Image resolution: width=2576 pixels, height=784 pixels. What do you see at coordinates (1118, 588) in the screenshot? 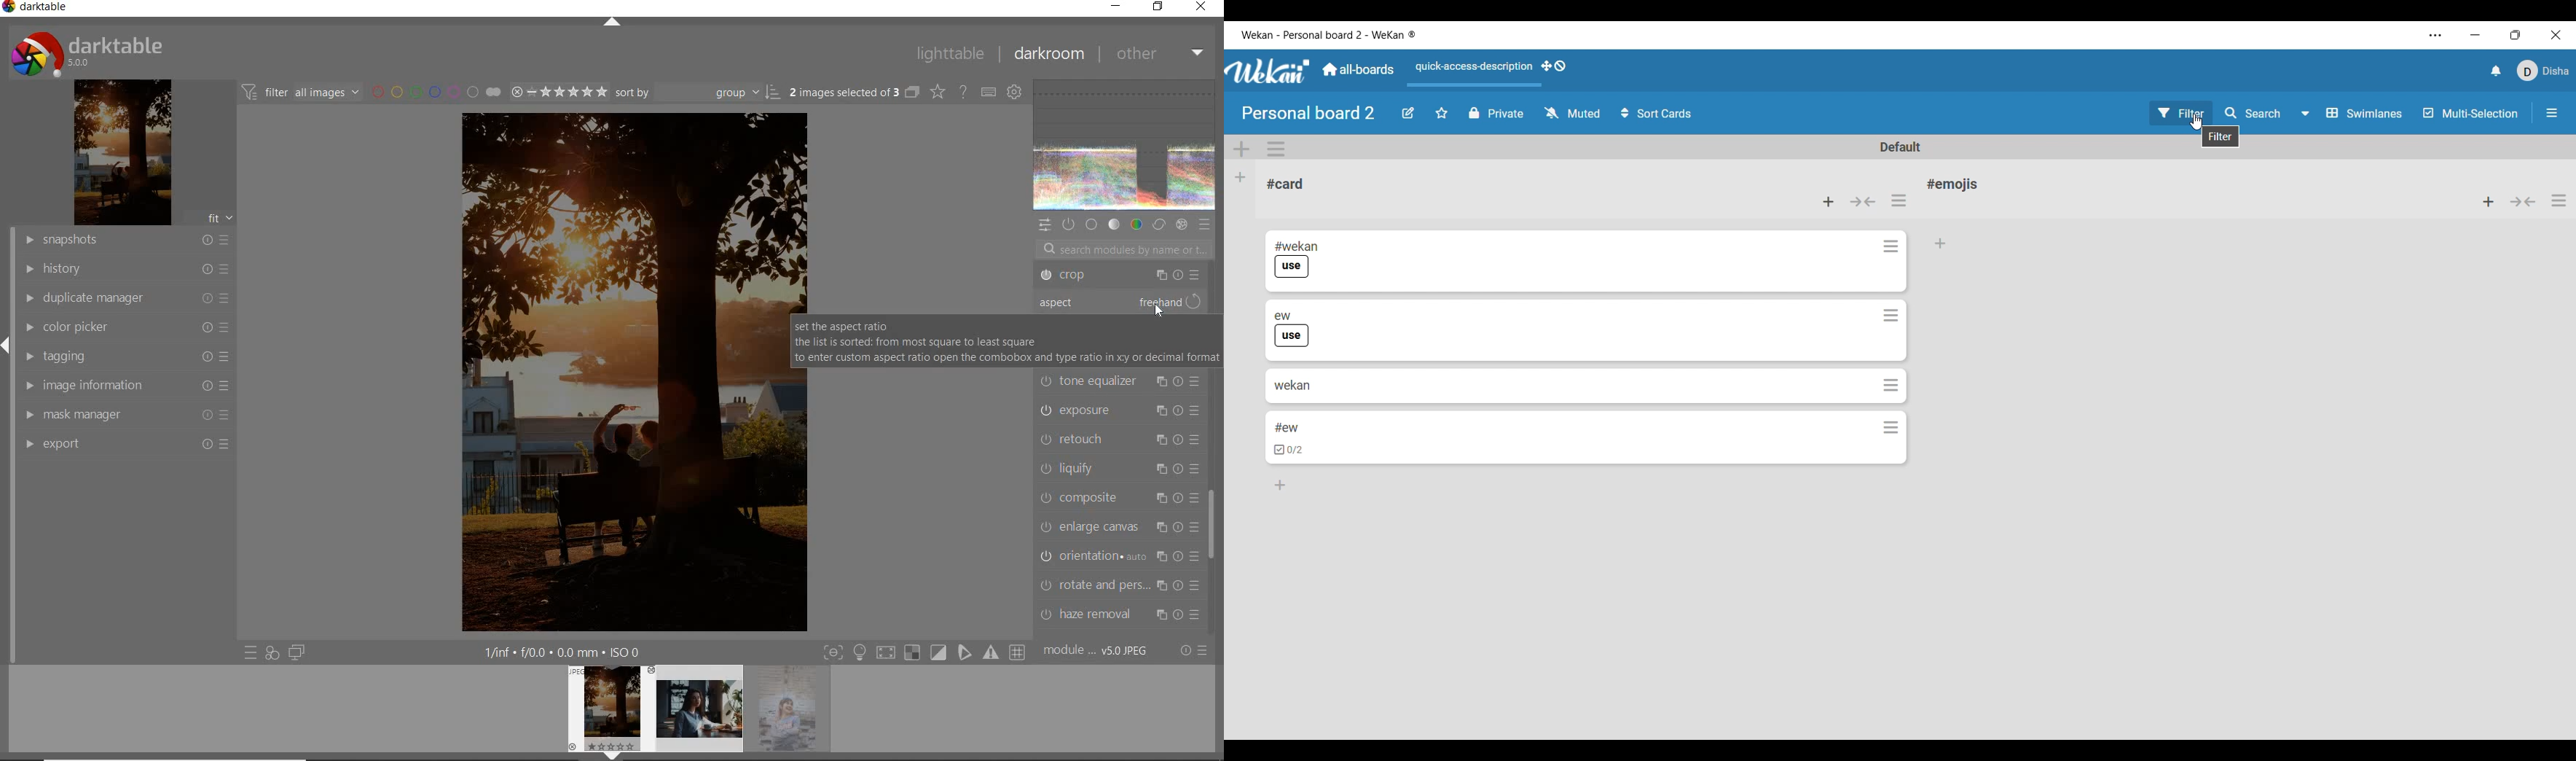
I see `rotate & perspective` at bounding box center [1118, 588].